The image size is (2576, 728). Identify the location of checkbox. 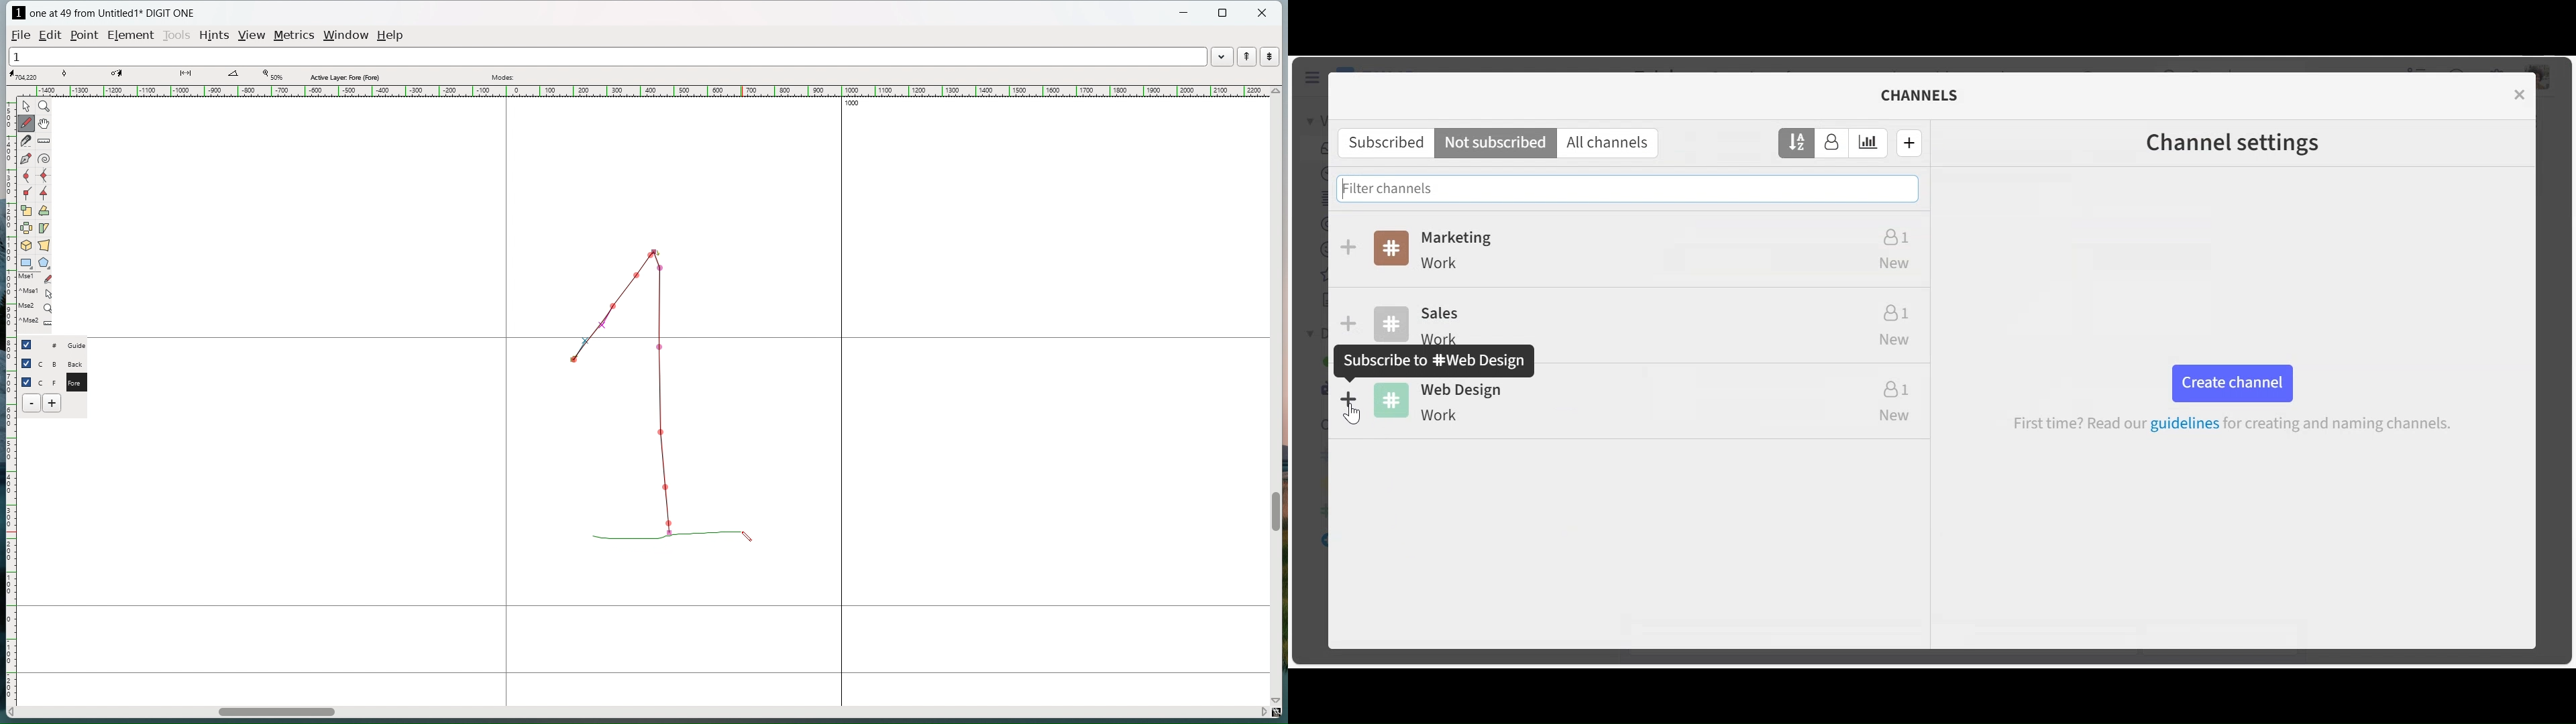
(26, 363).